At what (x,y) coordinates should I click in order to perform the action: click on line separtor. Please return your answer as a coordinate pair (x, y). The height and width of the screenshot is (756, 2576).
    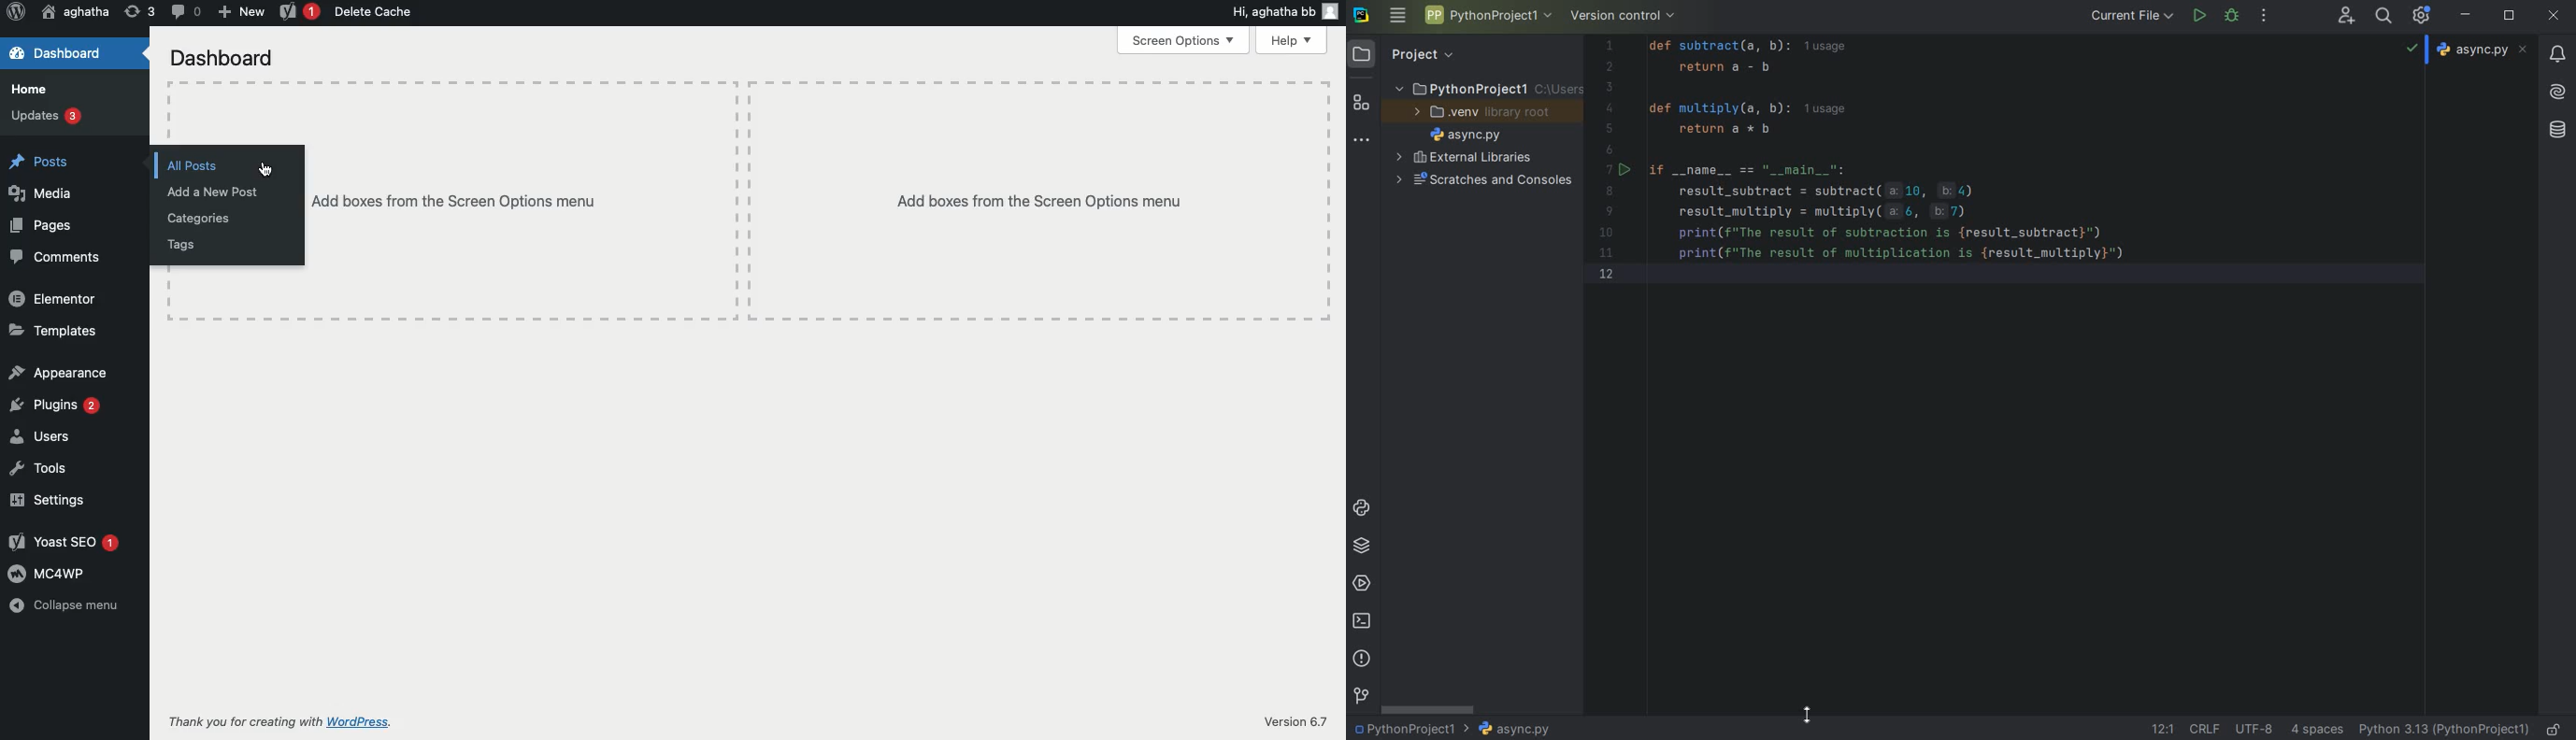
    Looking at the image, I should click on (2203, 728).